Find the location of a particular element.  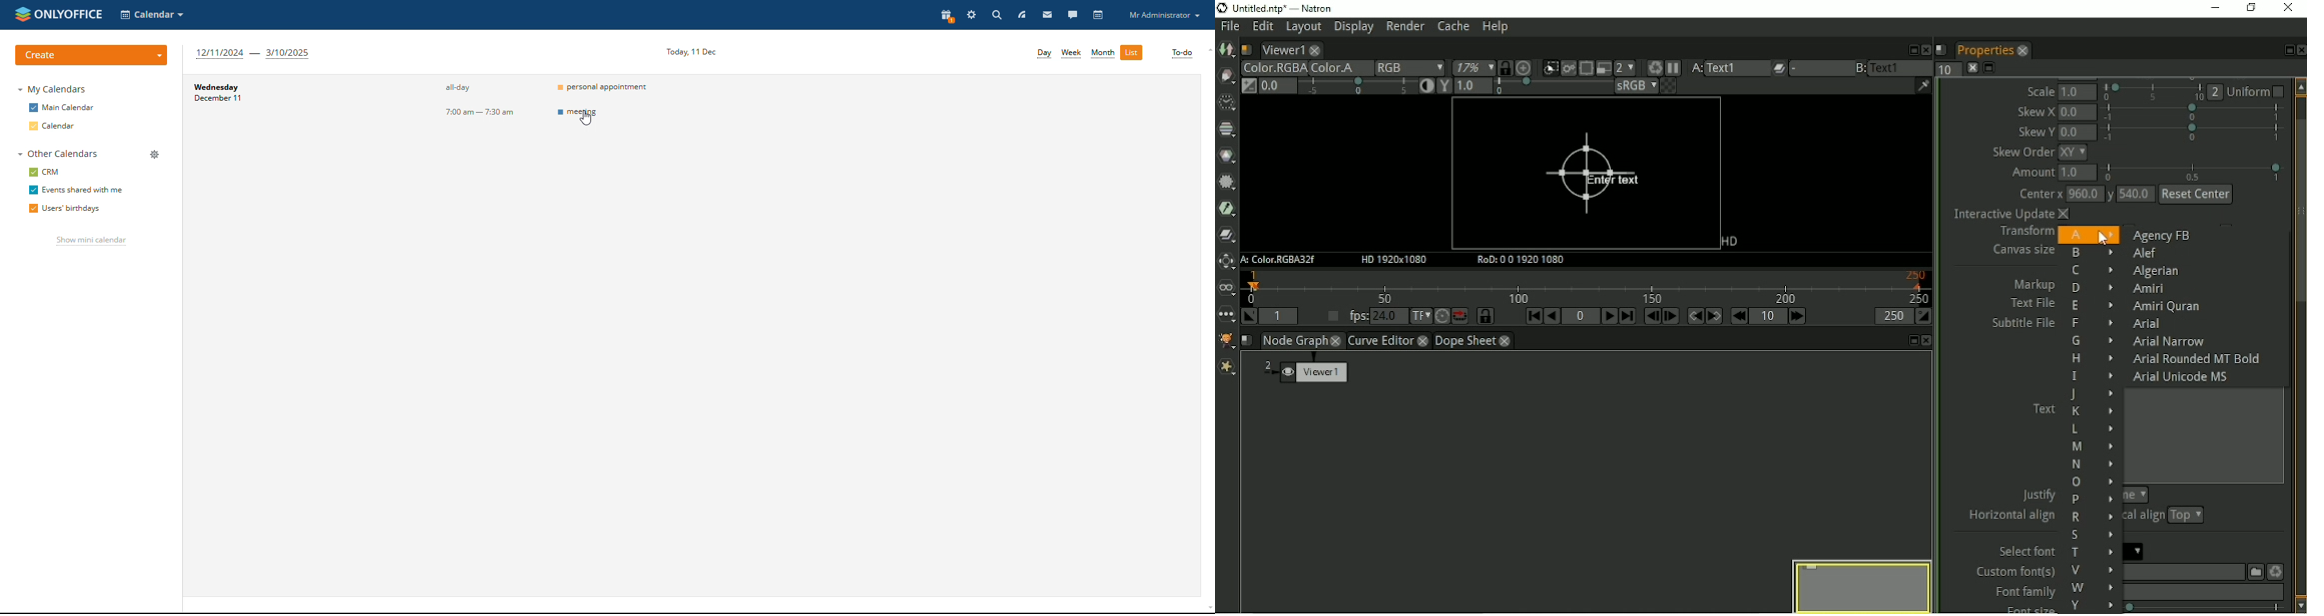

Horizontal align is located at coordinates (2010, 518).